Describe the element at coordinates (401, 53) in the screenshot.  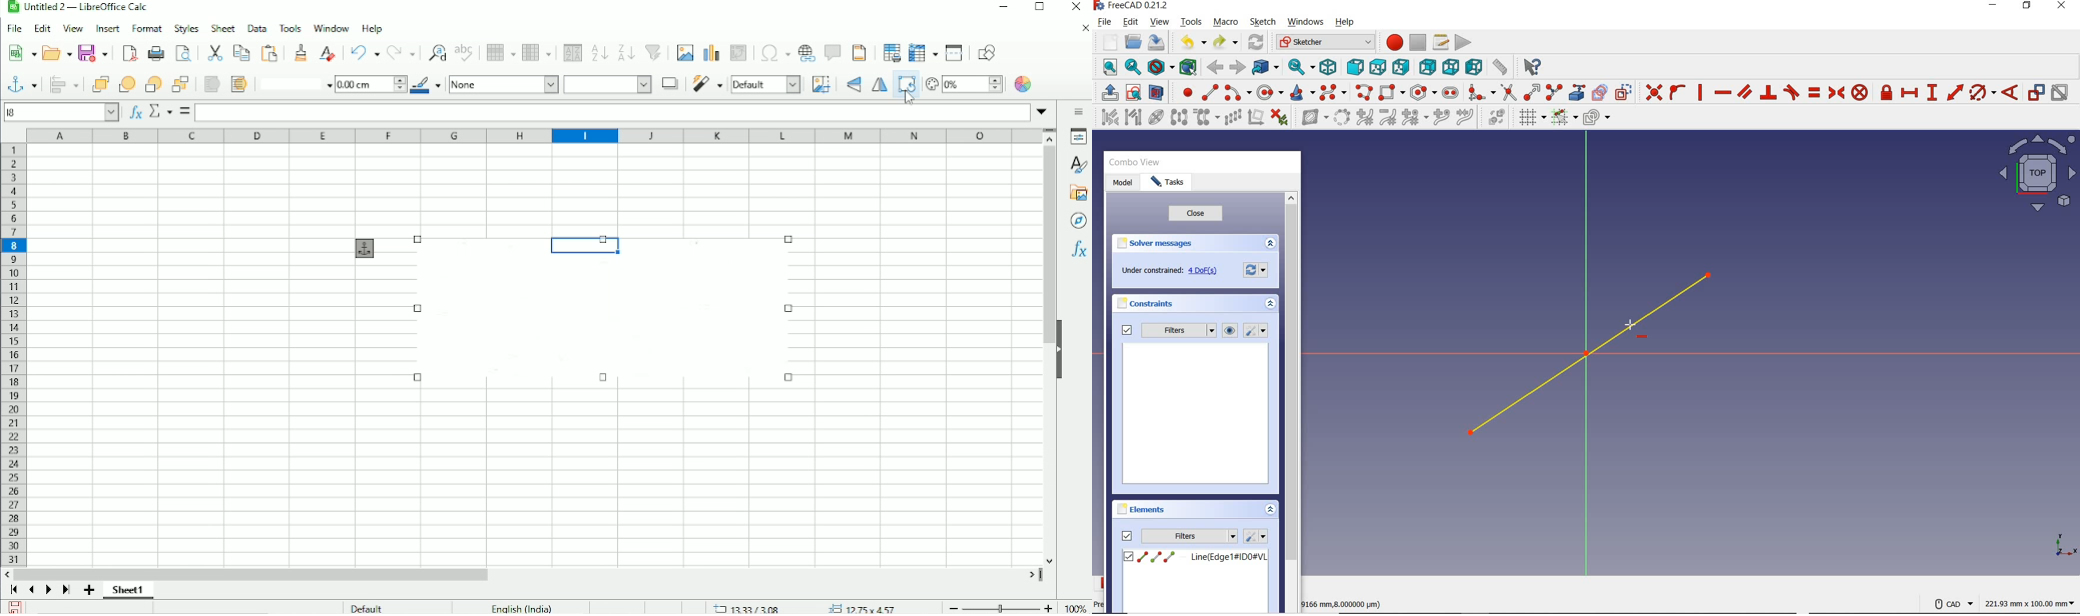
I see `Redo` at that location.